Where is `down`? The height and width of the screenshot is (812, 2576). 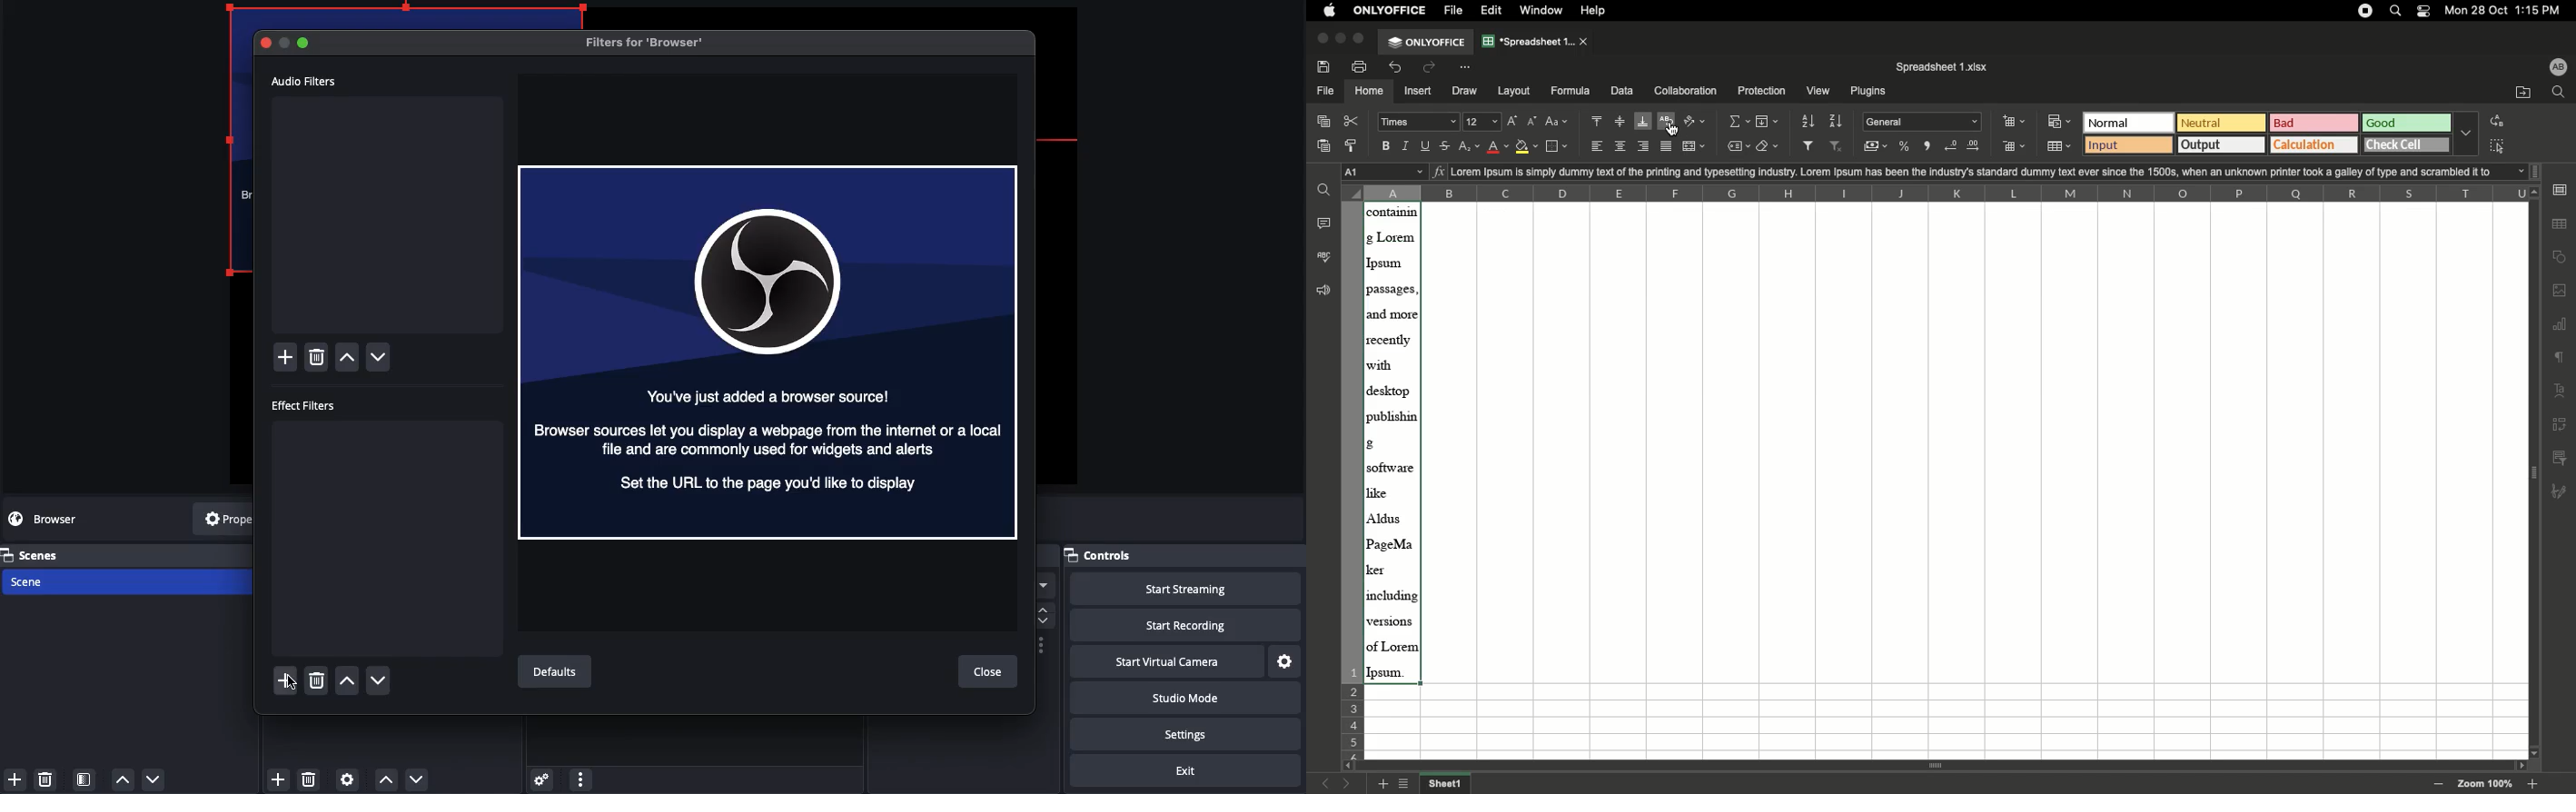 down is located at coordinates (154, 778).